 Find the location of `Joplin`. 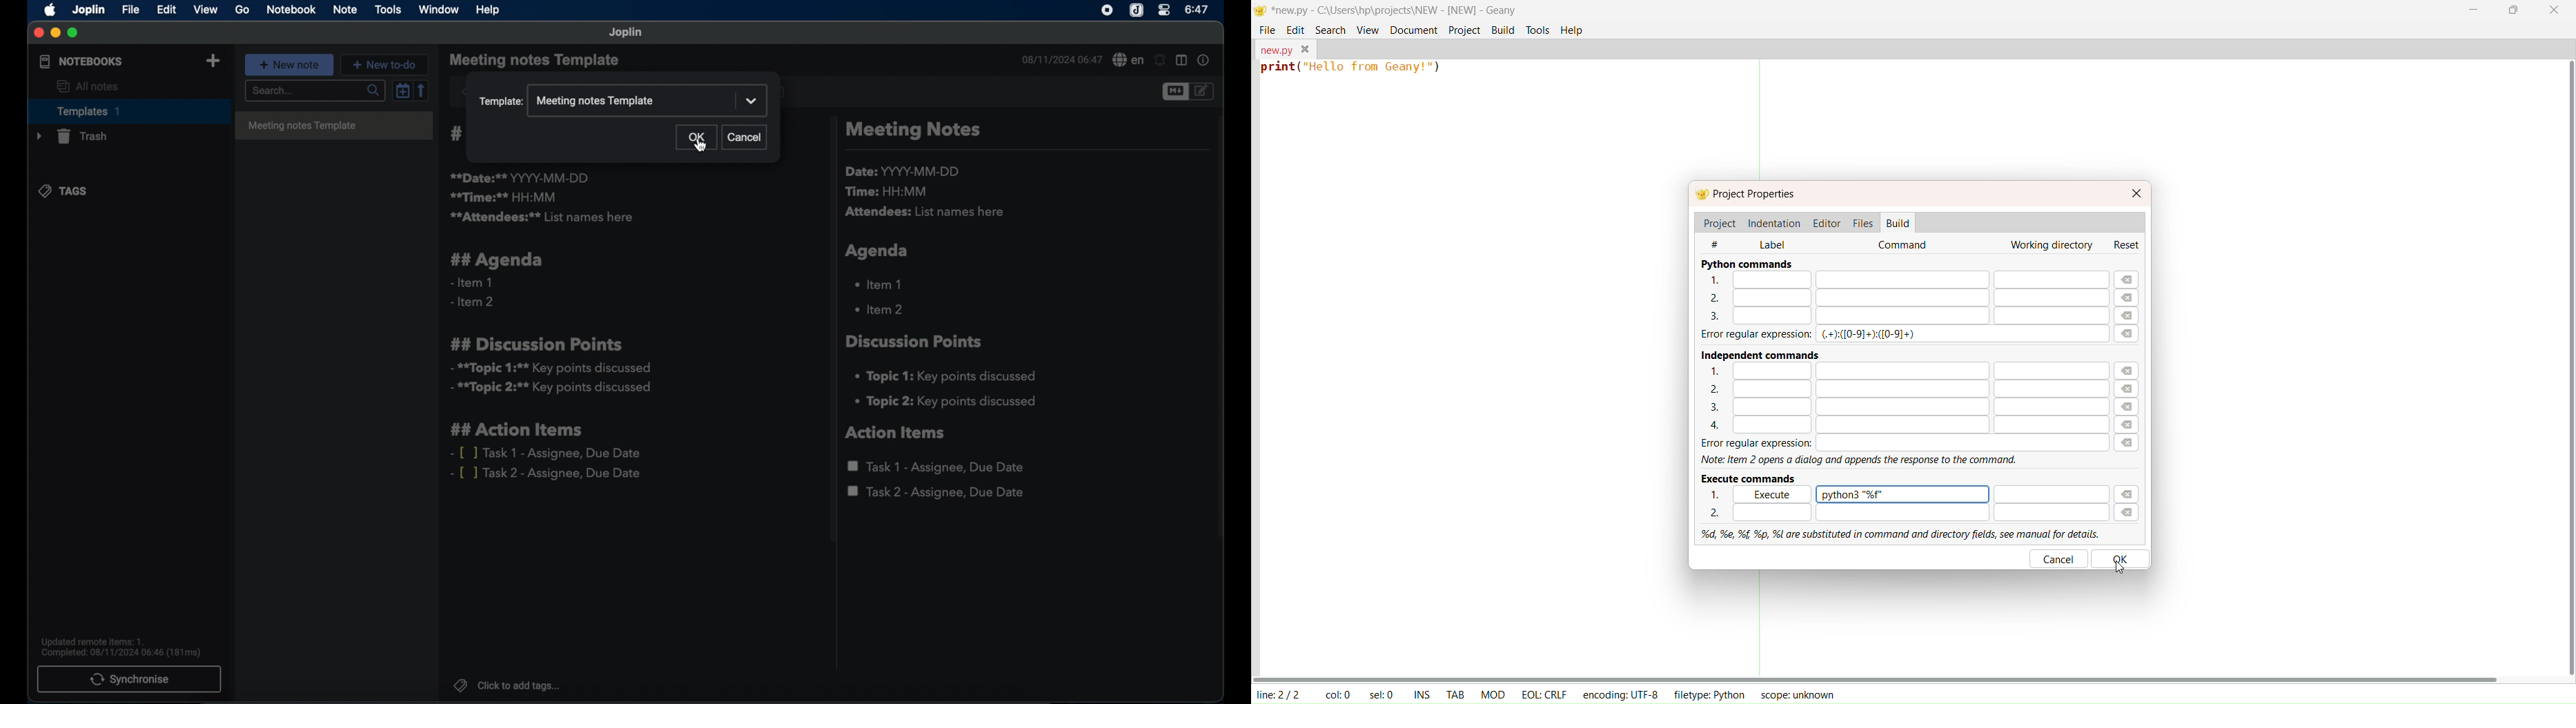

Joplin is located at coordinates (626, 33).